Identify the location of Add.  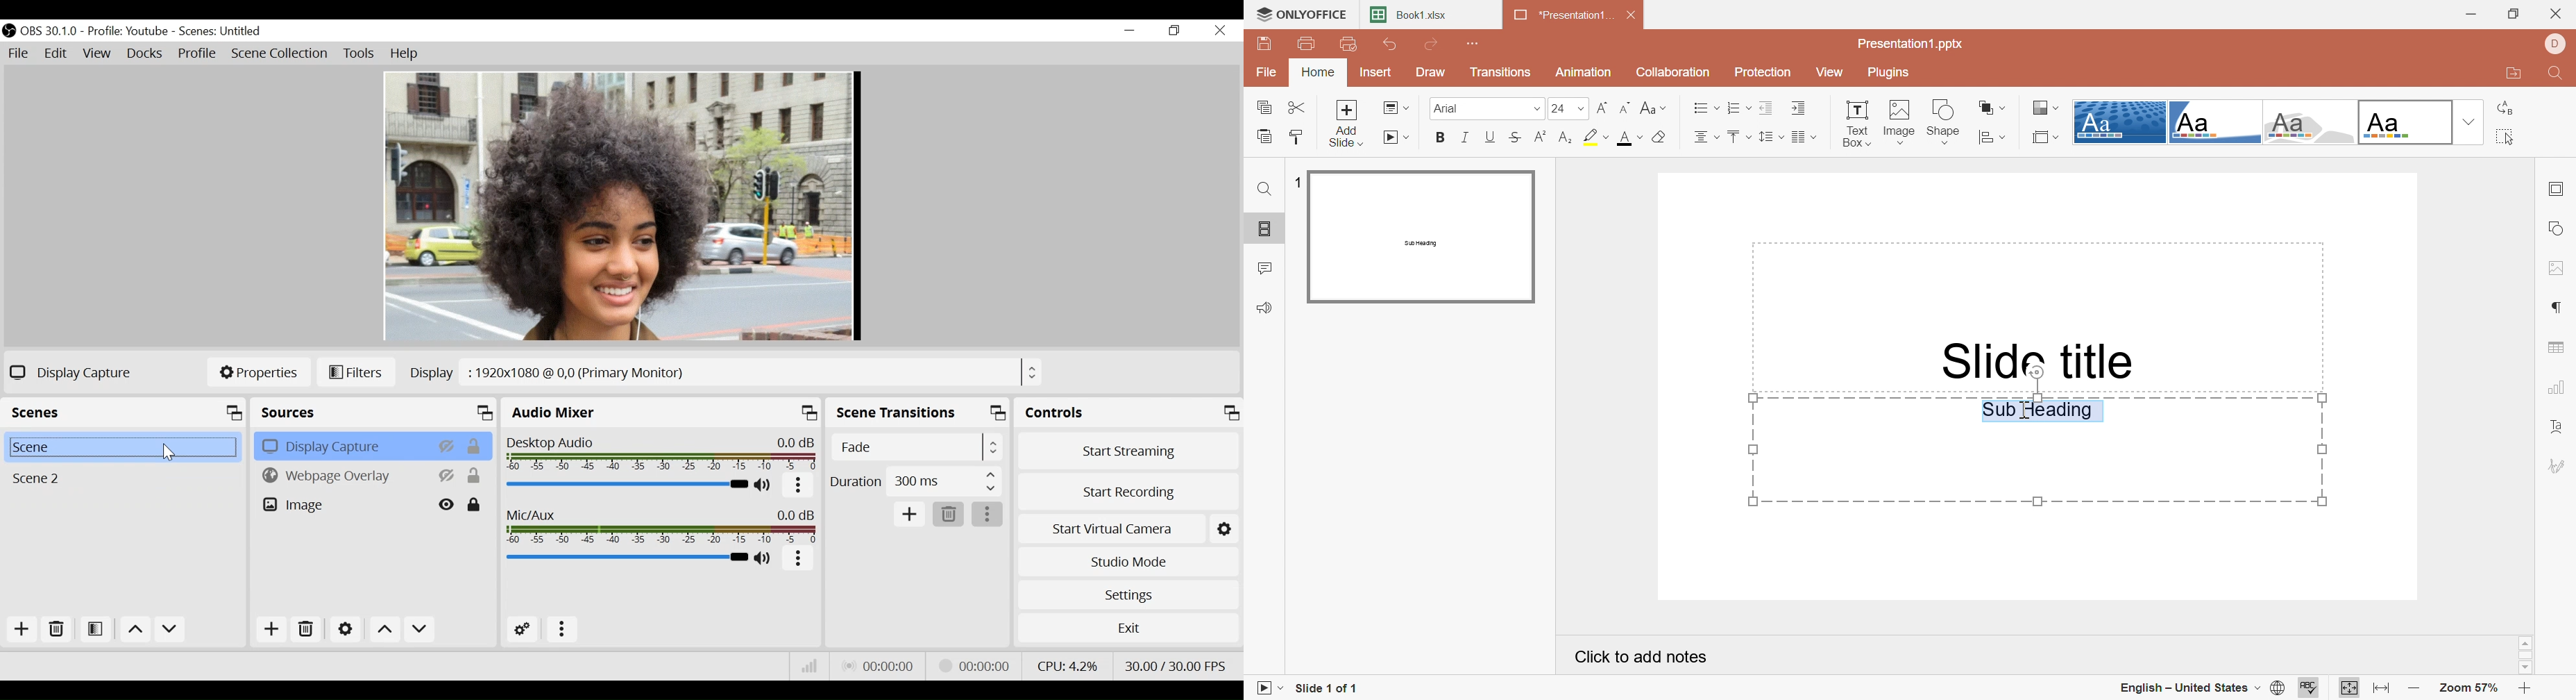
(23, 629).